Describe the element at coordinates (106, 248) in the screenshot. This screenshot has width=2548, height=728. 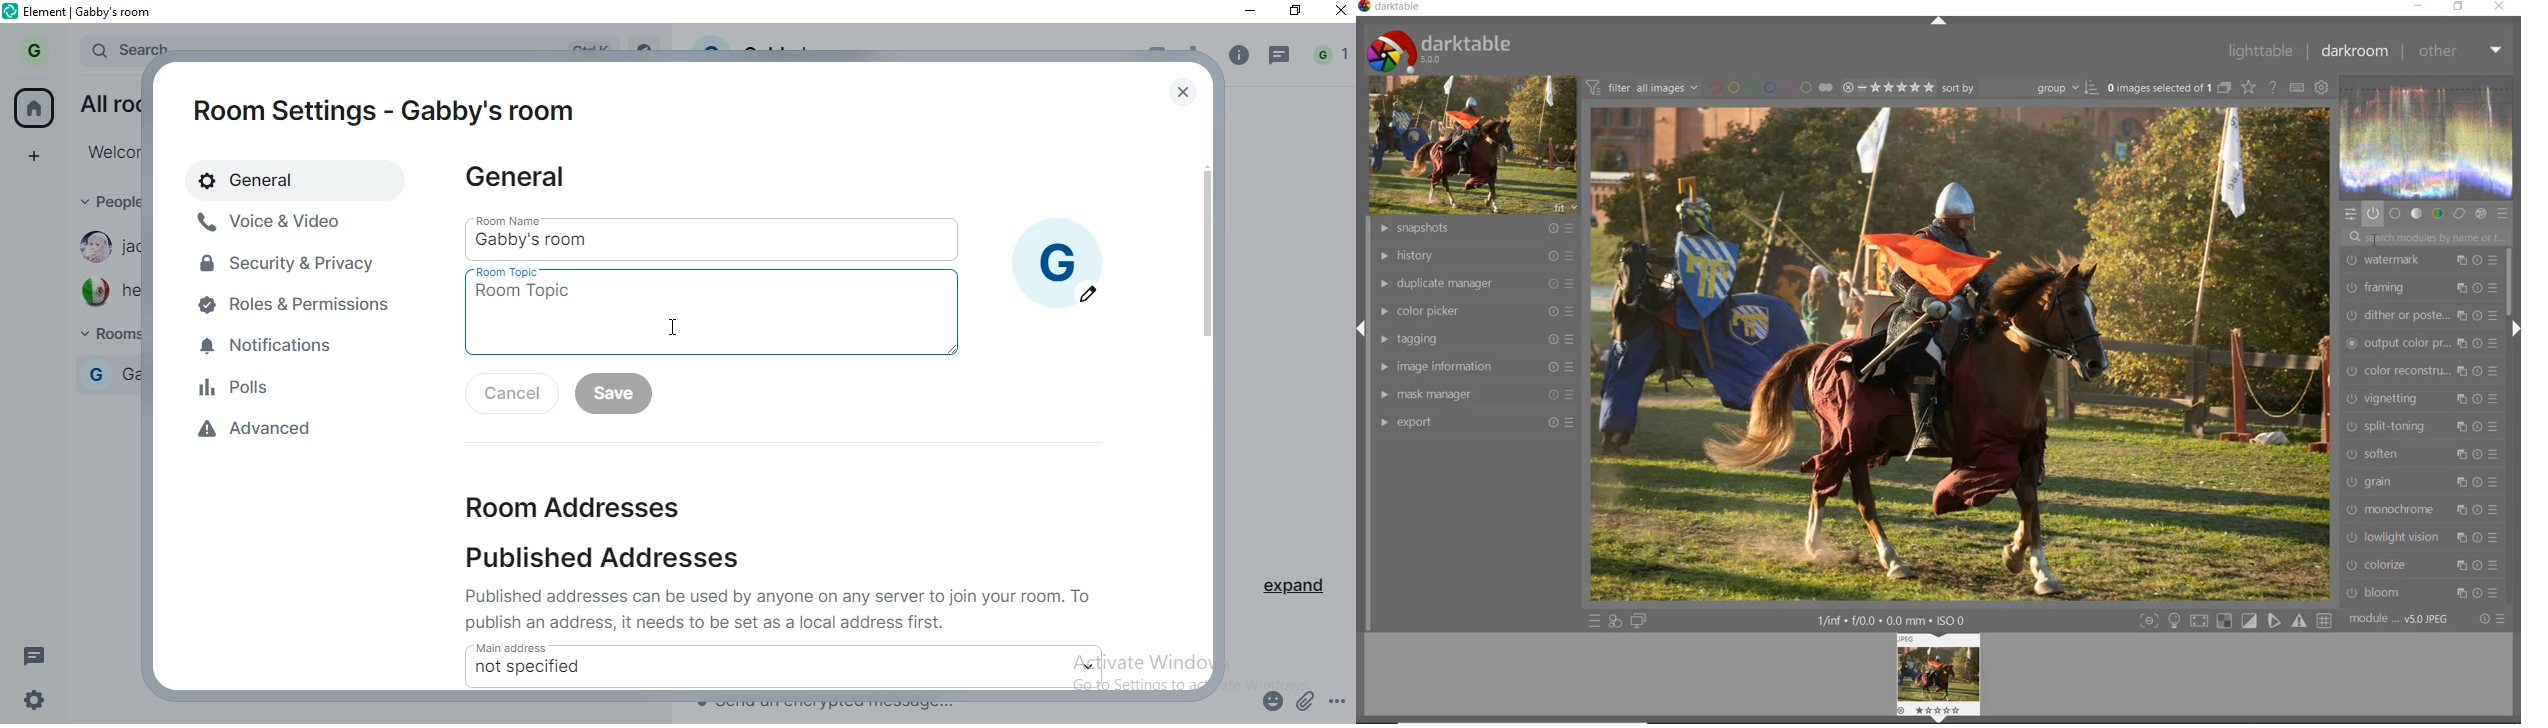
I see `jackmama` at that location.